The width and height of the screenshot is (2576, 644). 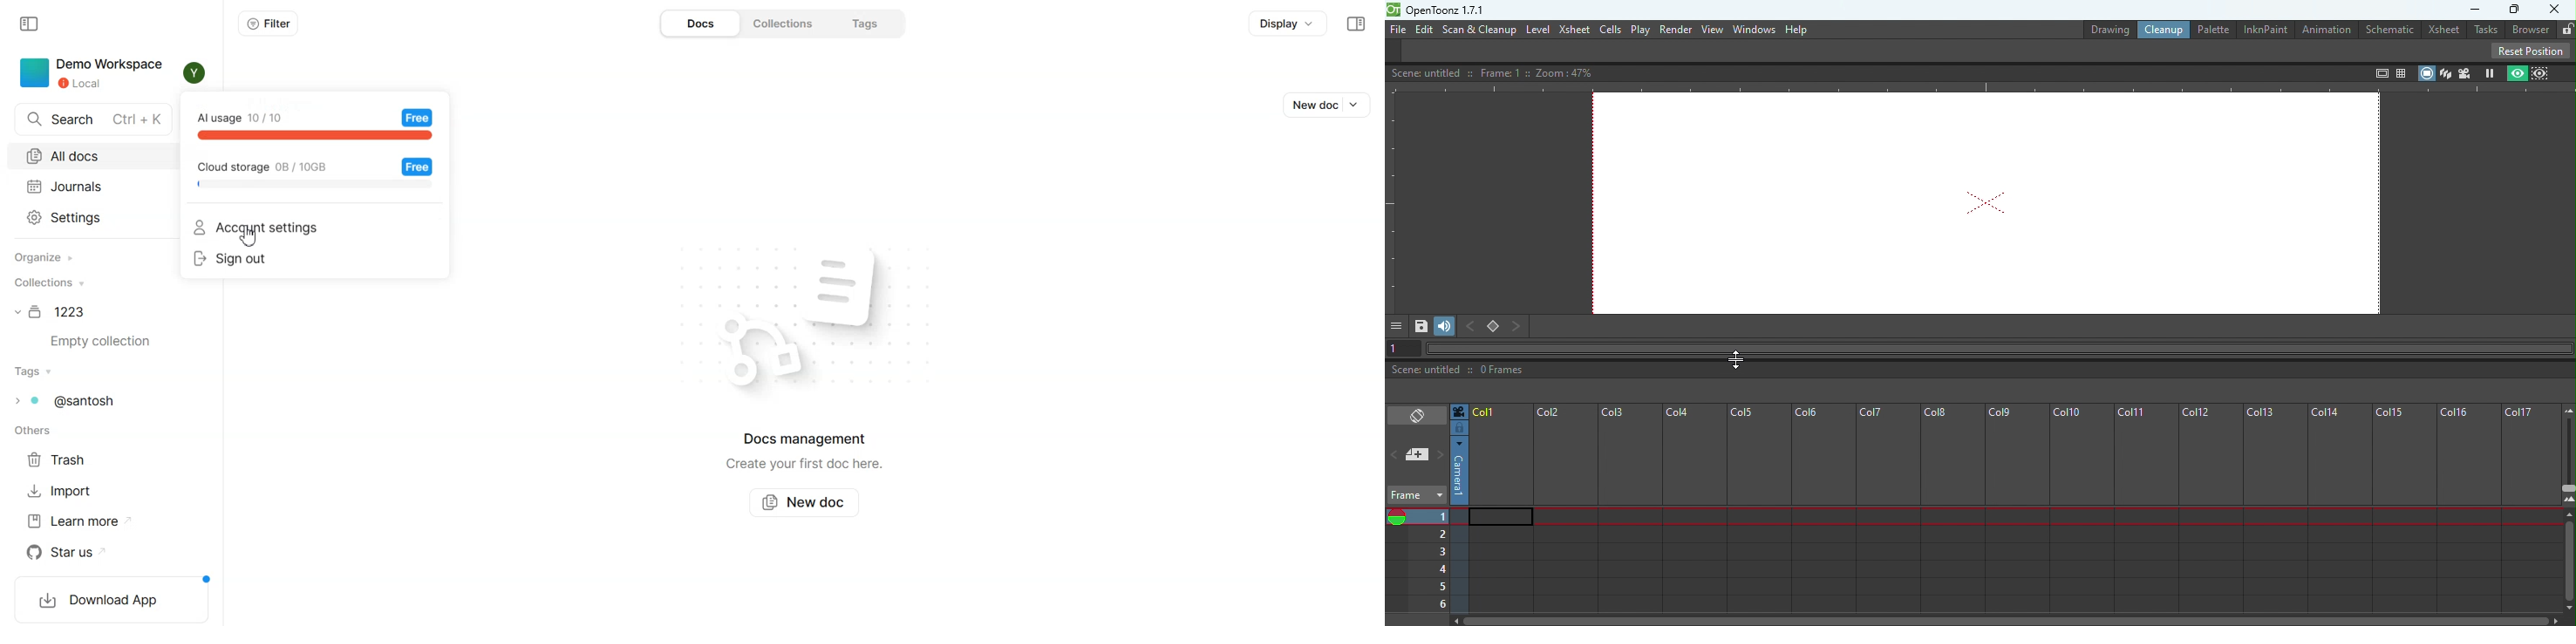 What do you see at coordinates (2564, 28) in the screenshot?
I see `Lock rooms tab` at bounding box center [2564, 28].